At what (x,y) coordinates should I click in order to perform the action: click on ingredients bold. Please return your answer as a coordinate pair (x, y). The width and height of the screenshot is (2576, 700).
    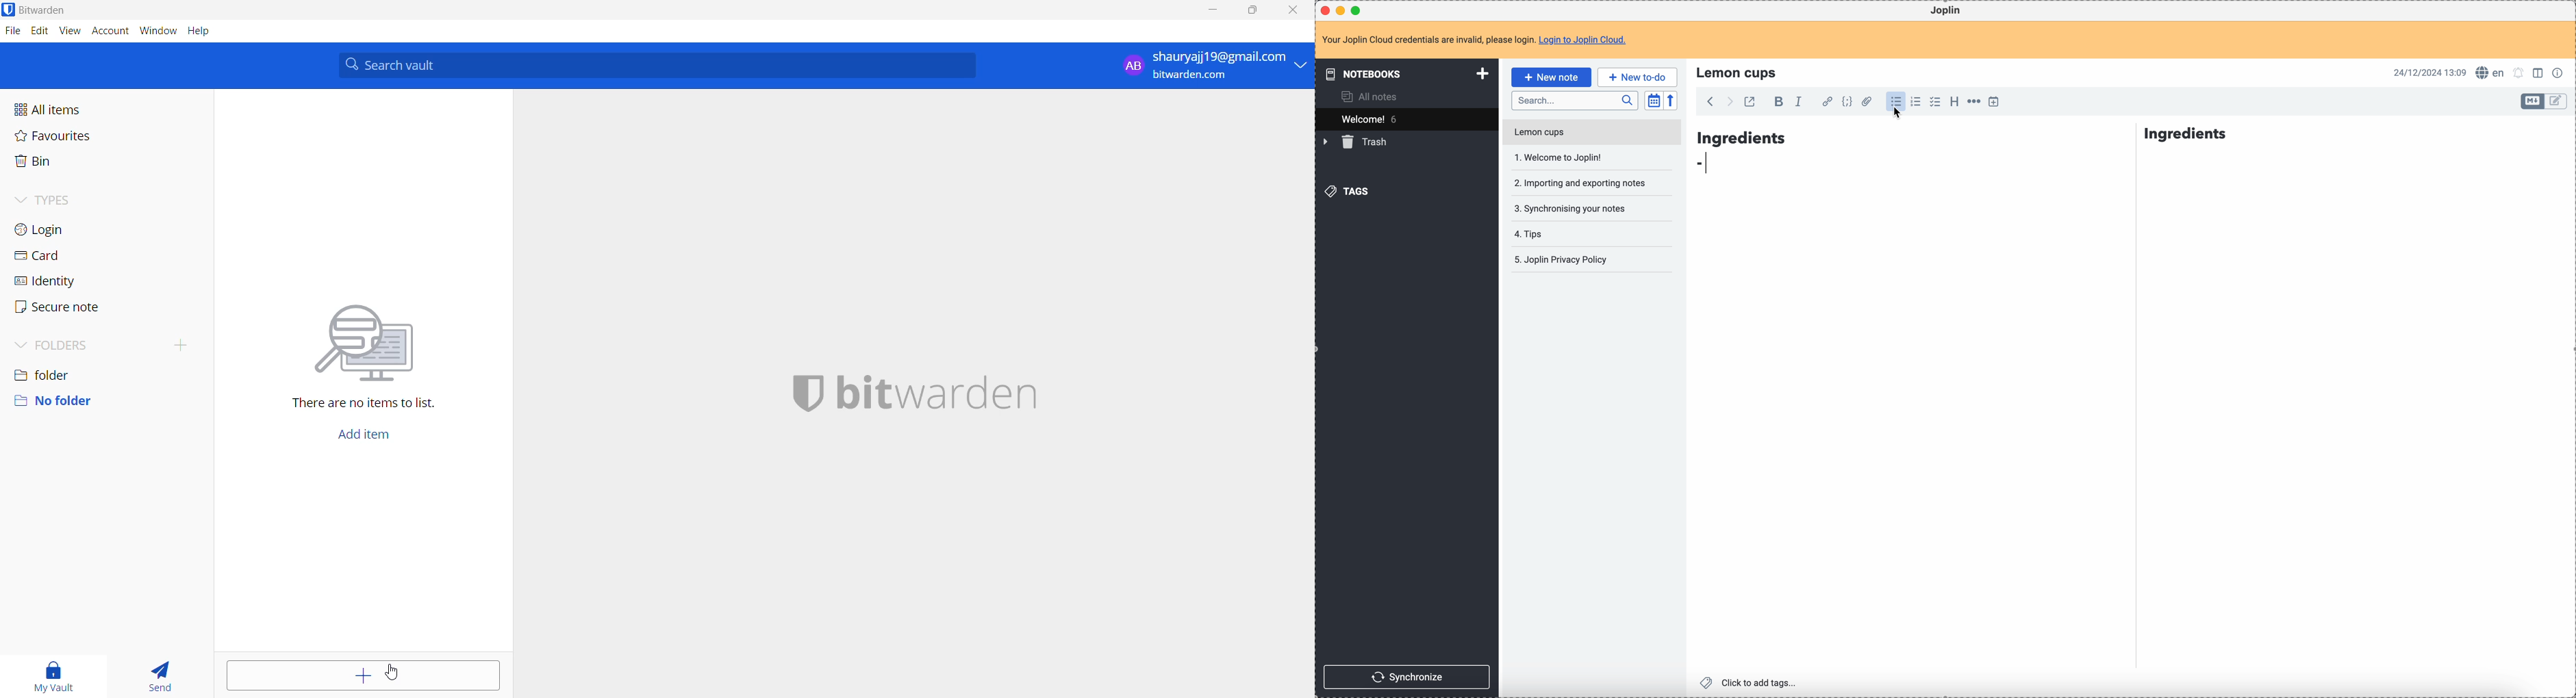
    Looking at the image, I should click on (1965, 135).